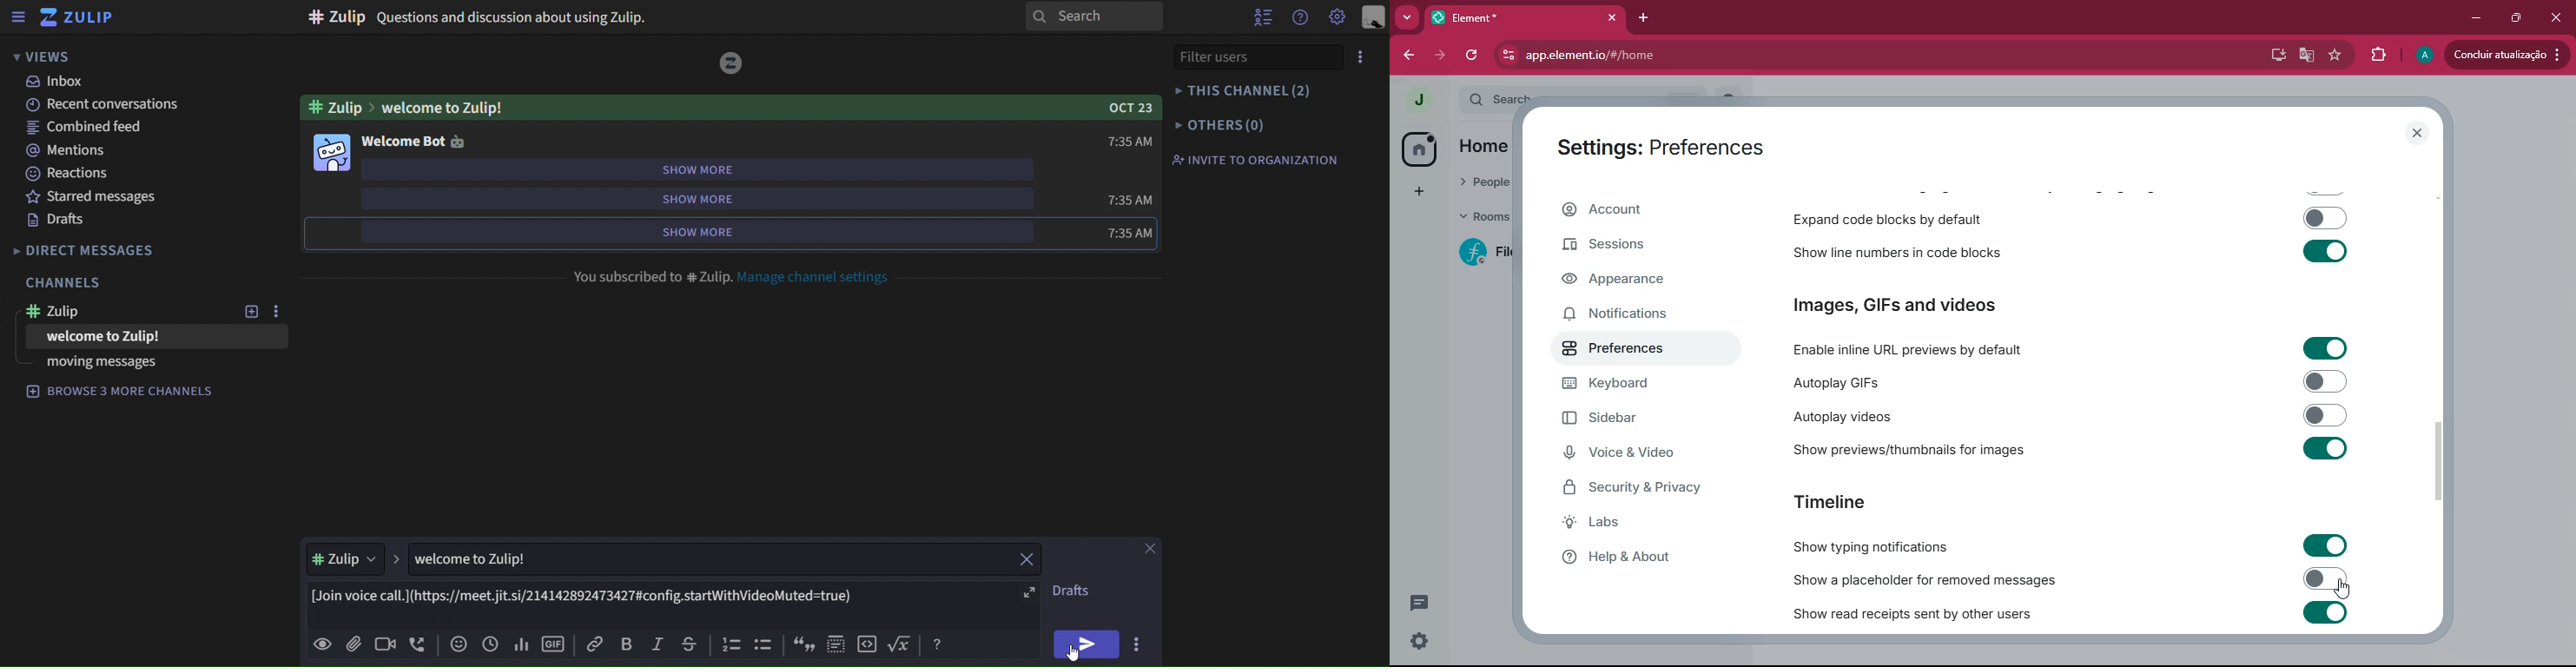  What do you see at coordinates (355, 644) in the screenshot?
I see `add file` at bounding box center [355, 644].